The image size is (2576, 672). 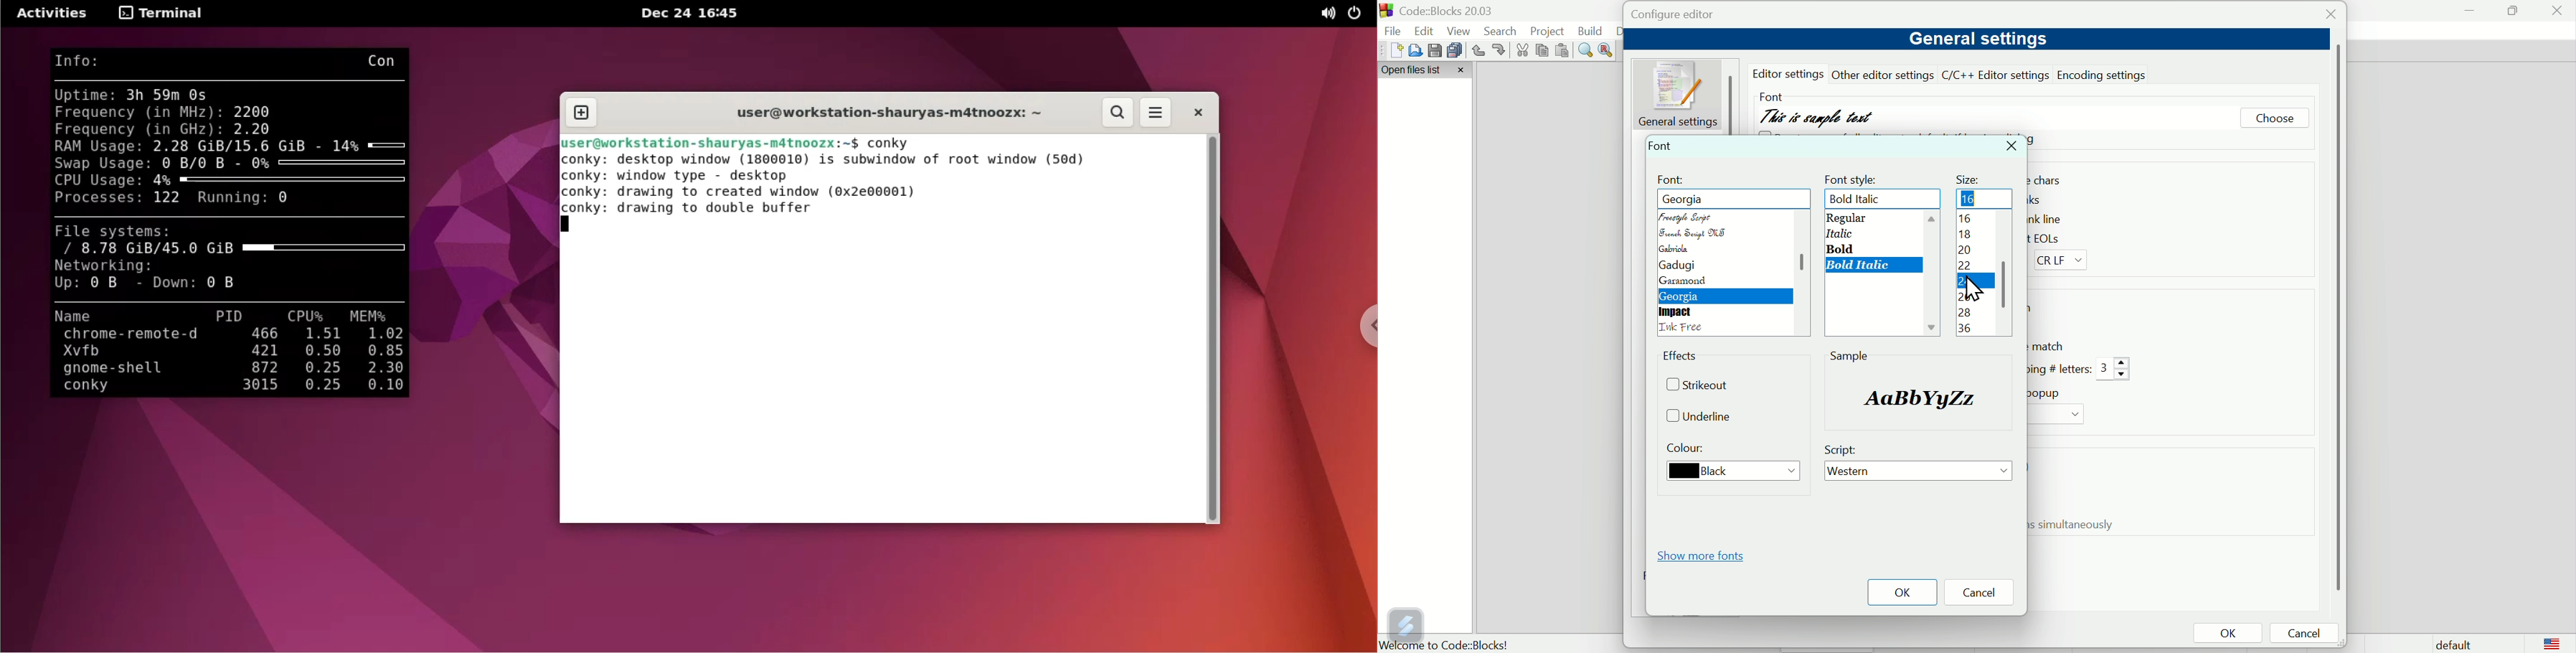 I want to click on Effects, so click(x=1683, y=358).